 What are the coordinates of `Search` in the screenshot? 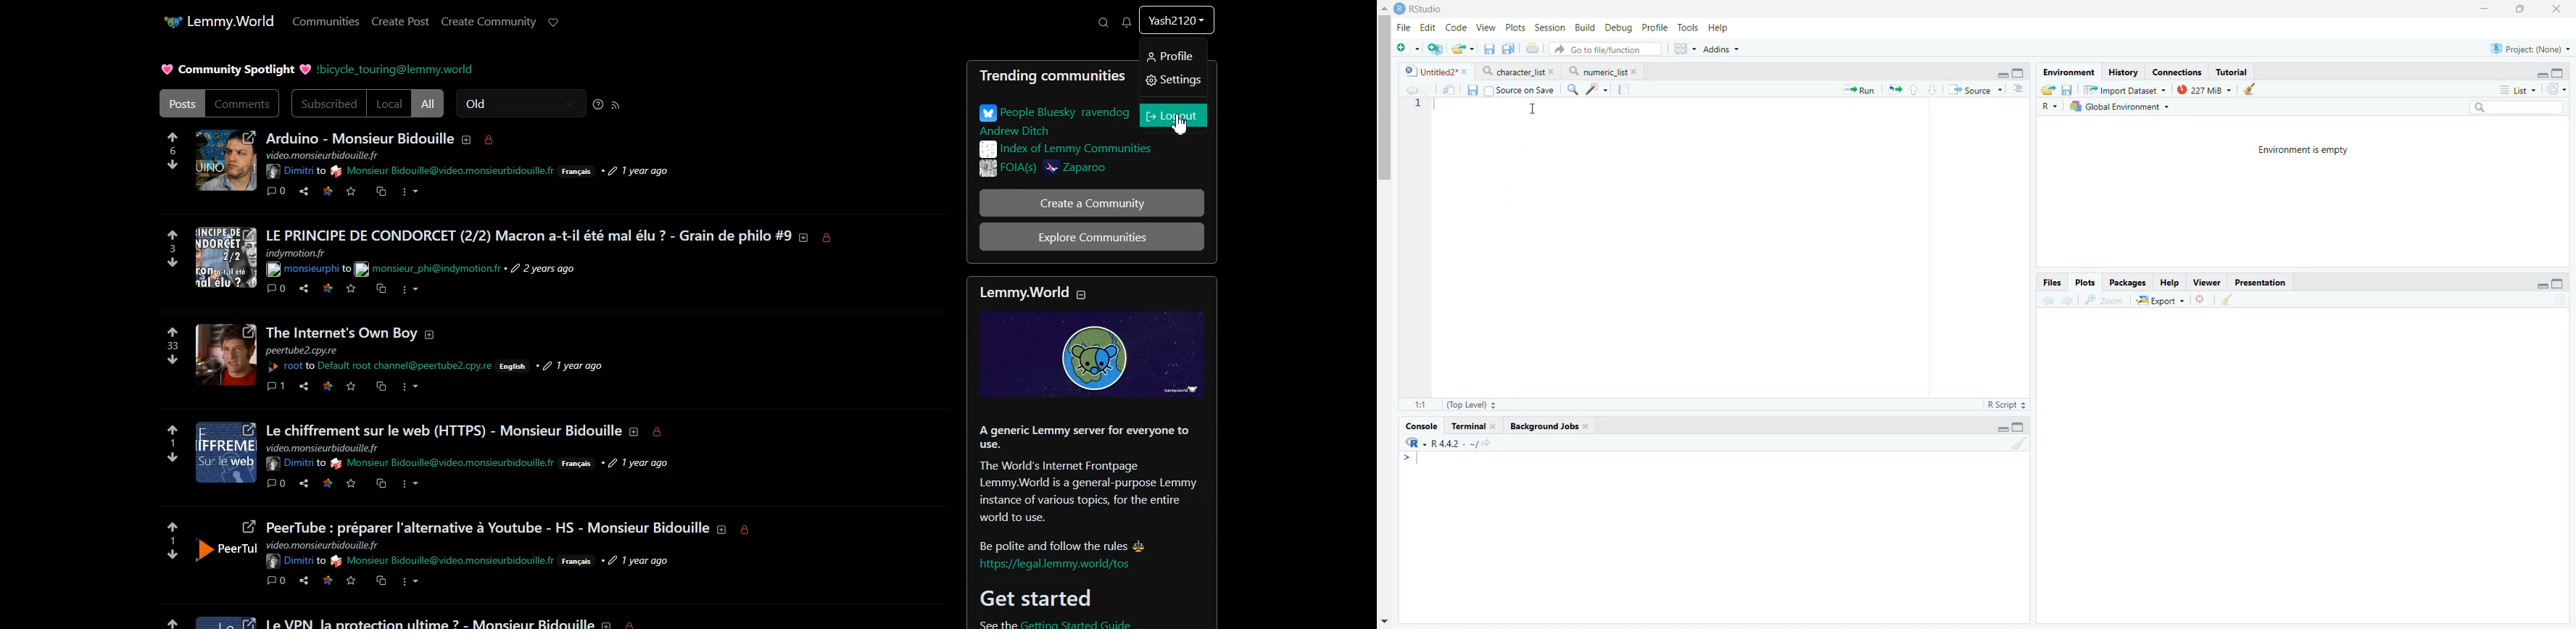 It's located at (2516, 107).